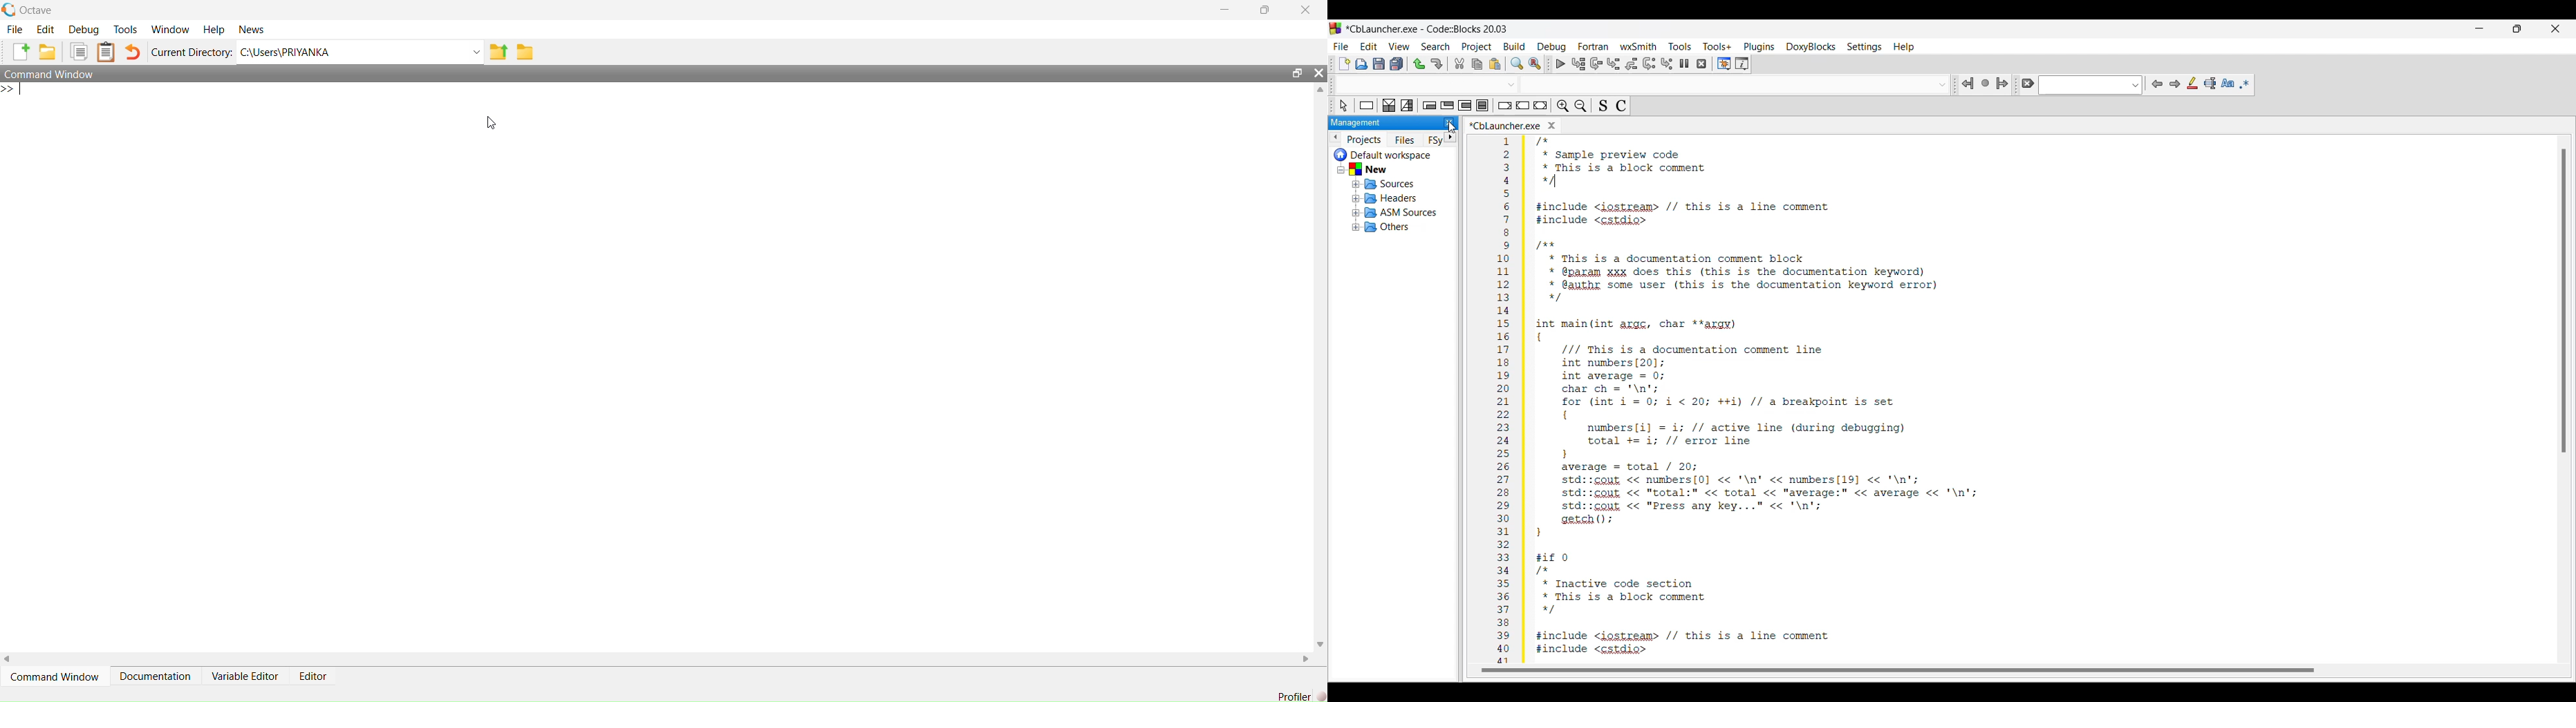 This screenshot has width=2576, height=728. I want to click on Selected text, so click(2211, 83).